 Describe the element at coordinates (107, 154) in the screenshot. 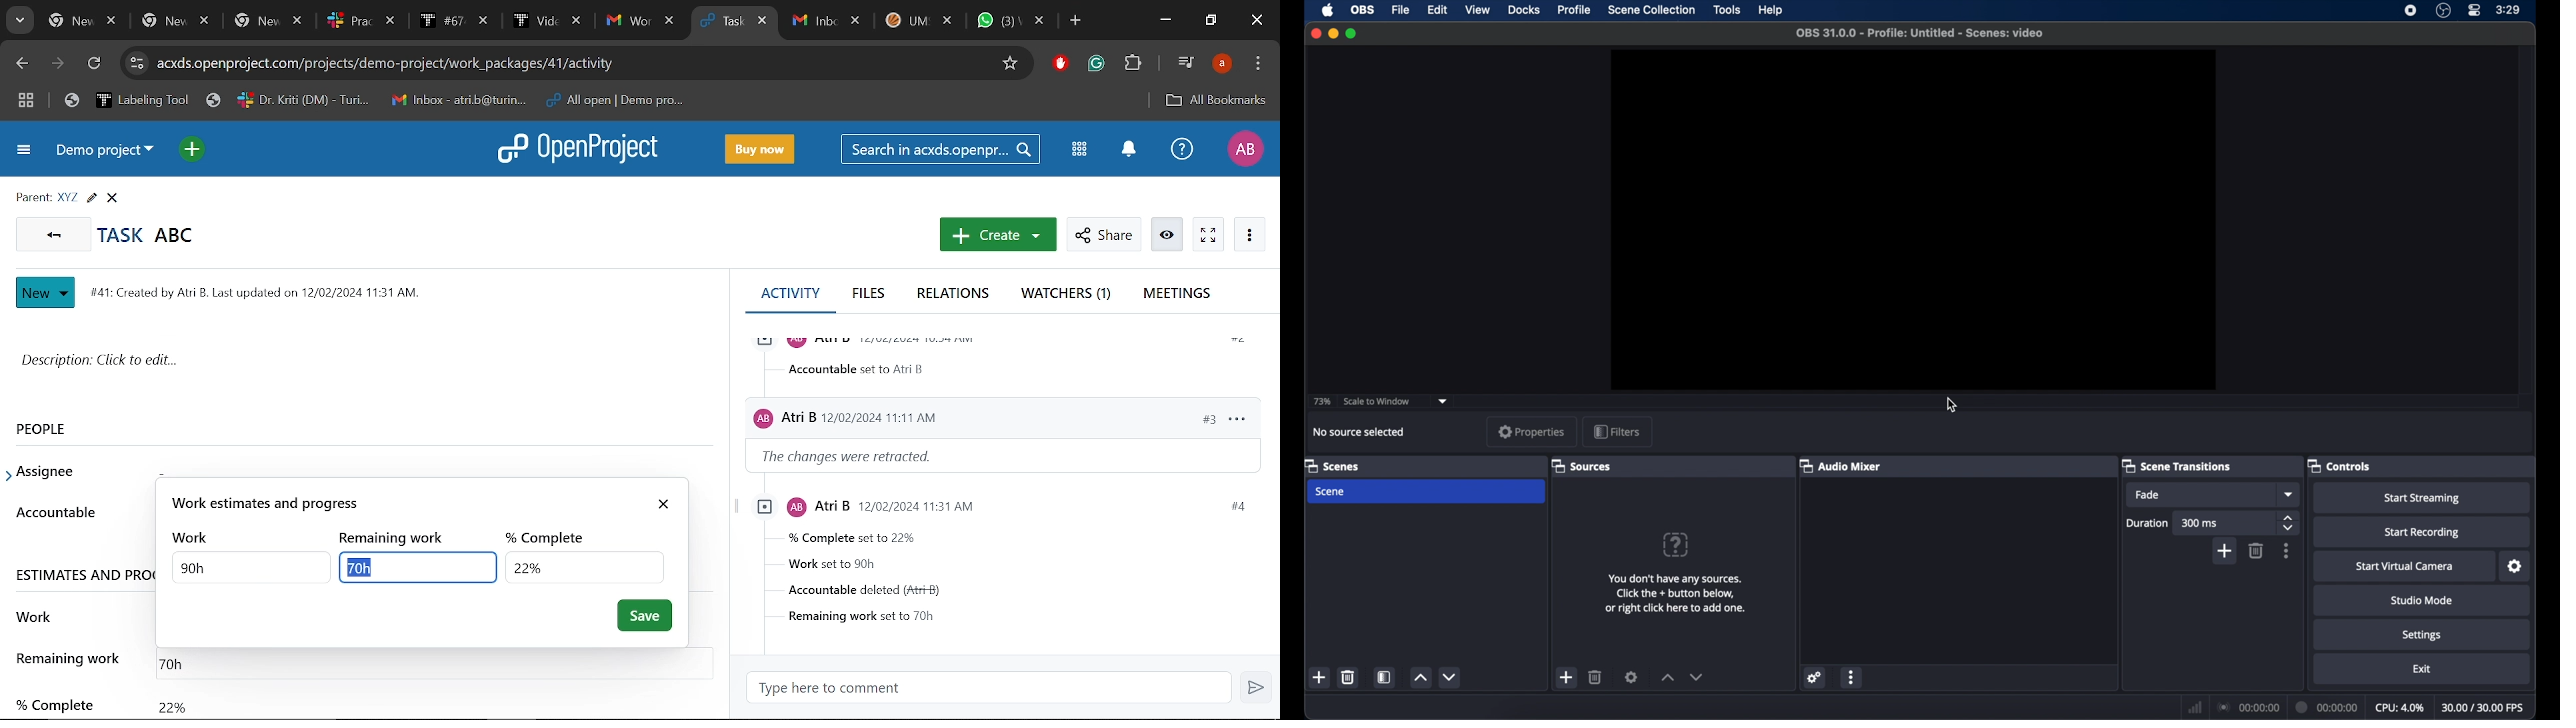

I see `Current projrct` at that location.